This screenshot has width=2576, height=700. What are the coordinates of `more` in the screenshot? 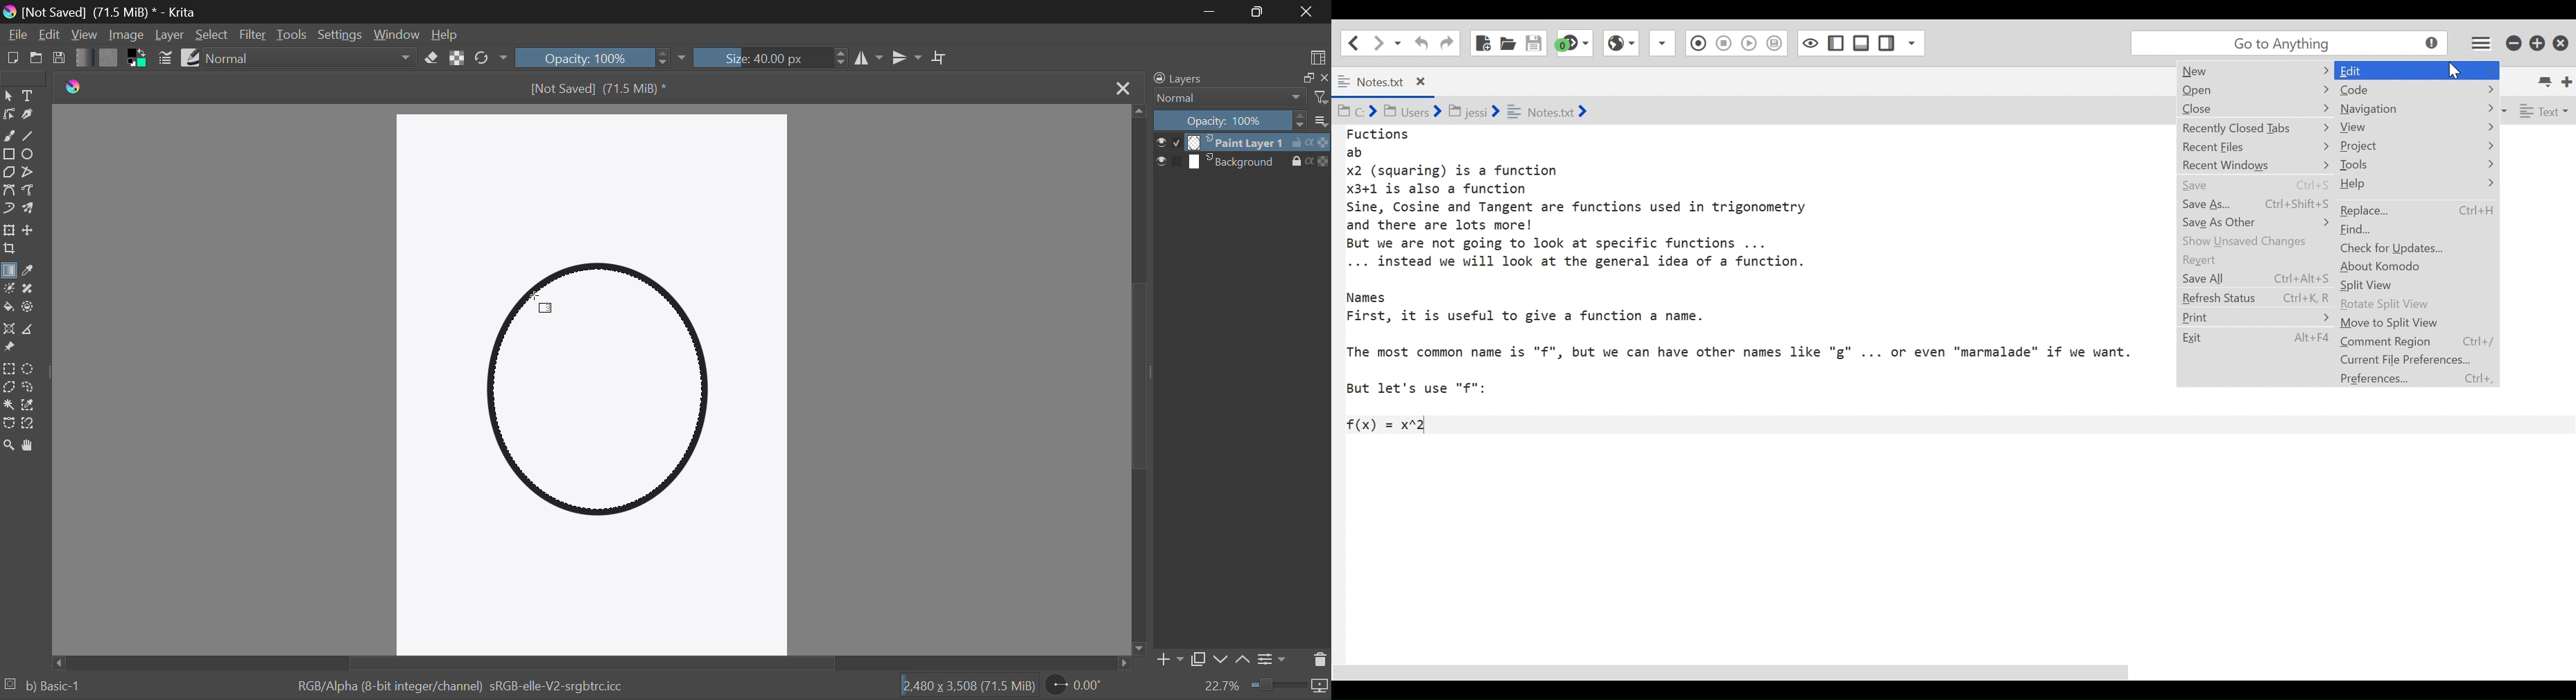 It's located at (1321, 121).